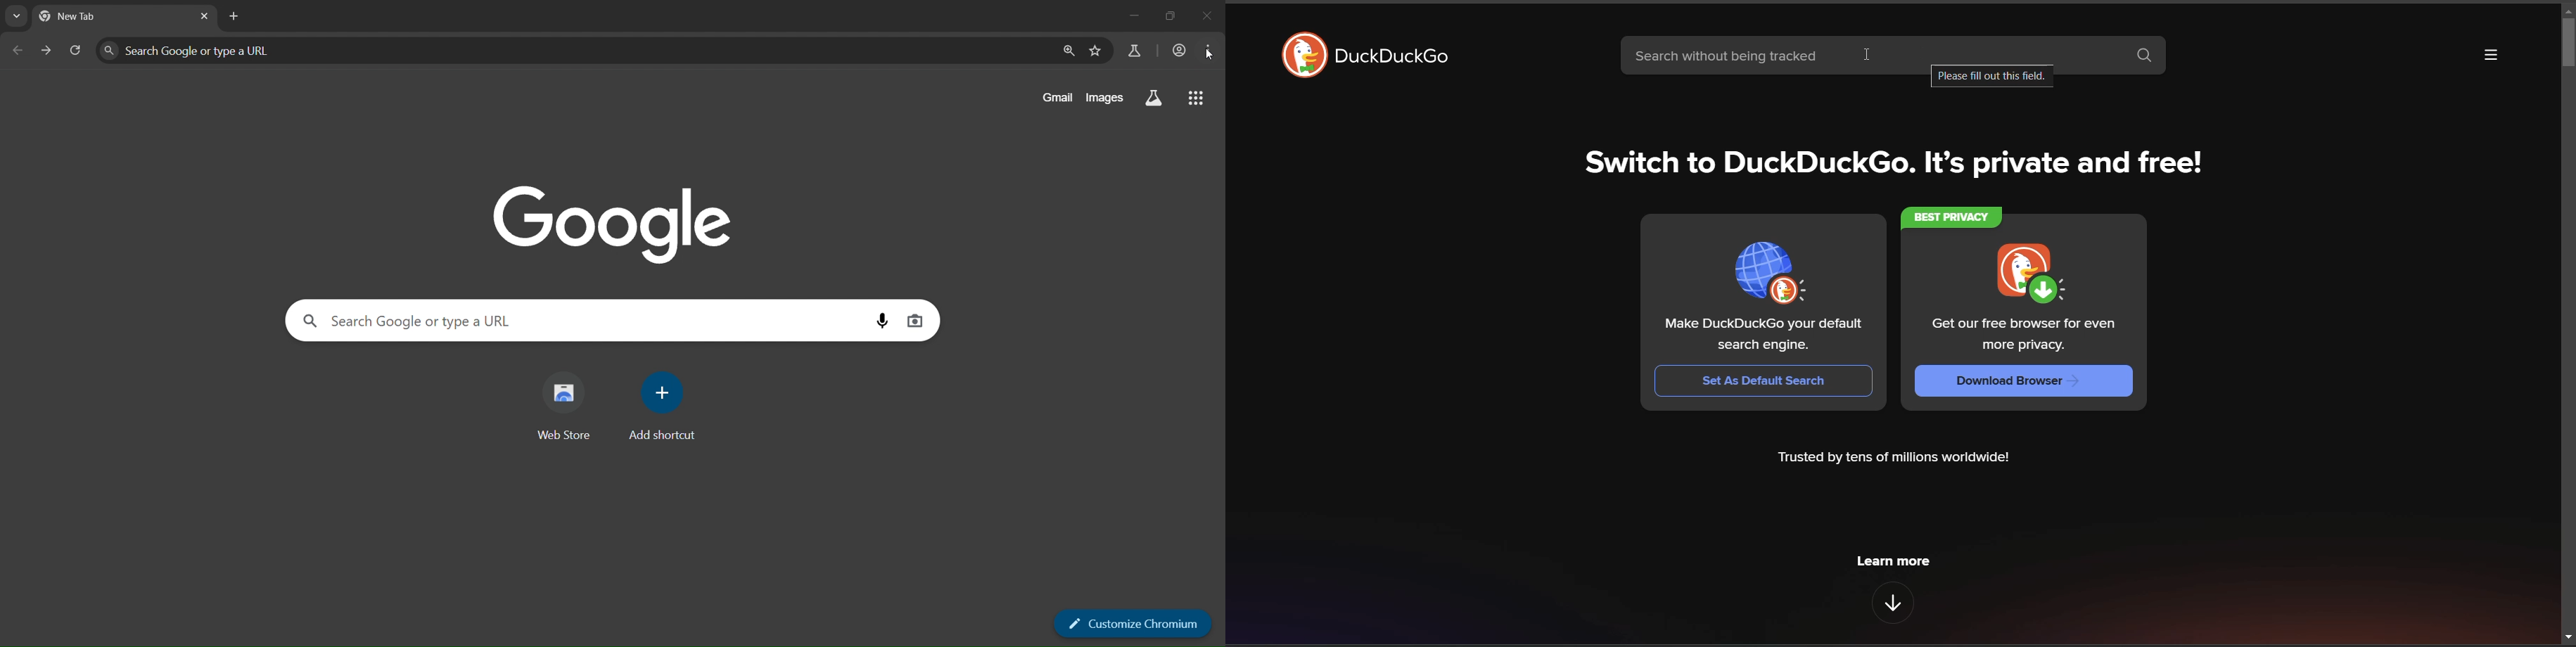  What do you see at coordinates (47, 53) in the screenshot?
I see `go forward one page` at bounding box center [47, 53].